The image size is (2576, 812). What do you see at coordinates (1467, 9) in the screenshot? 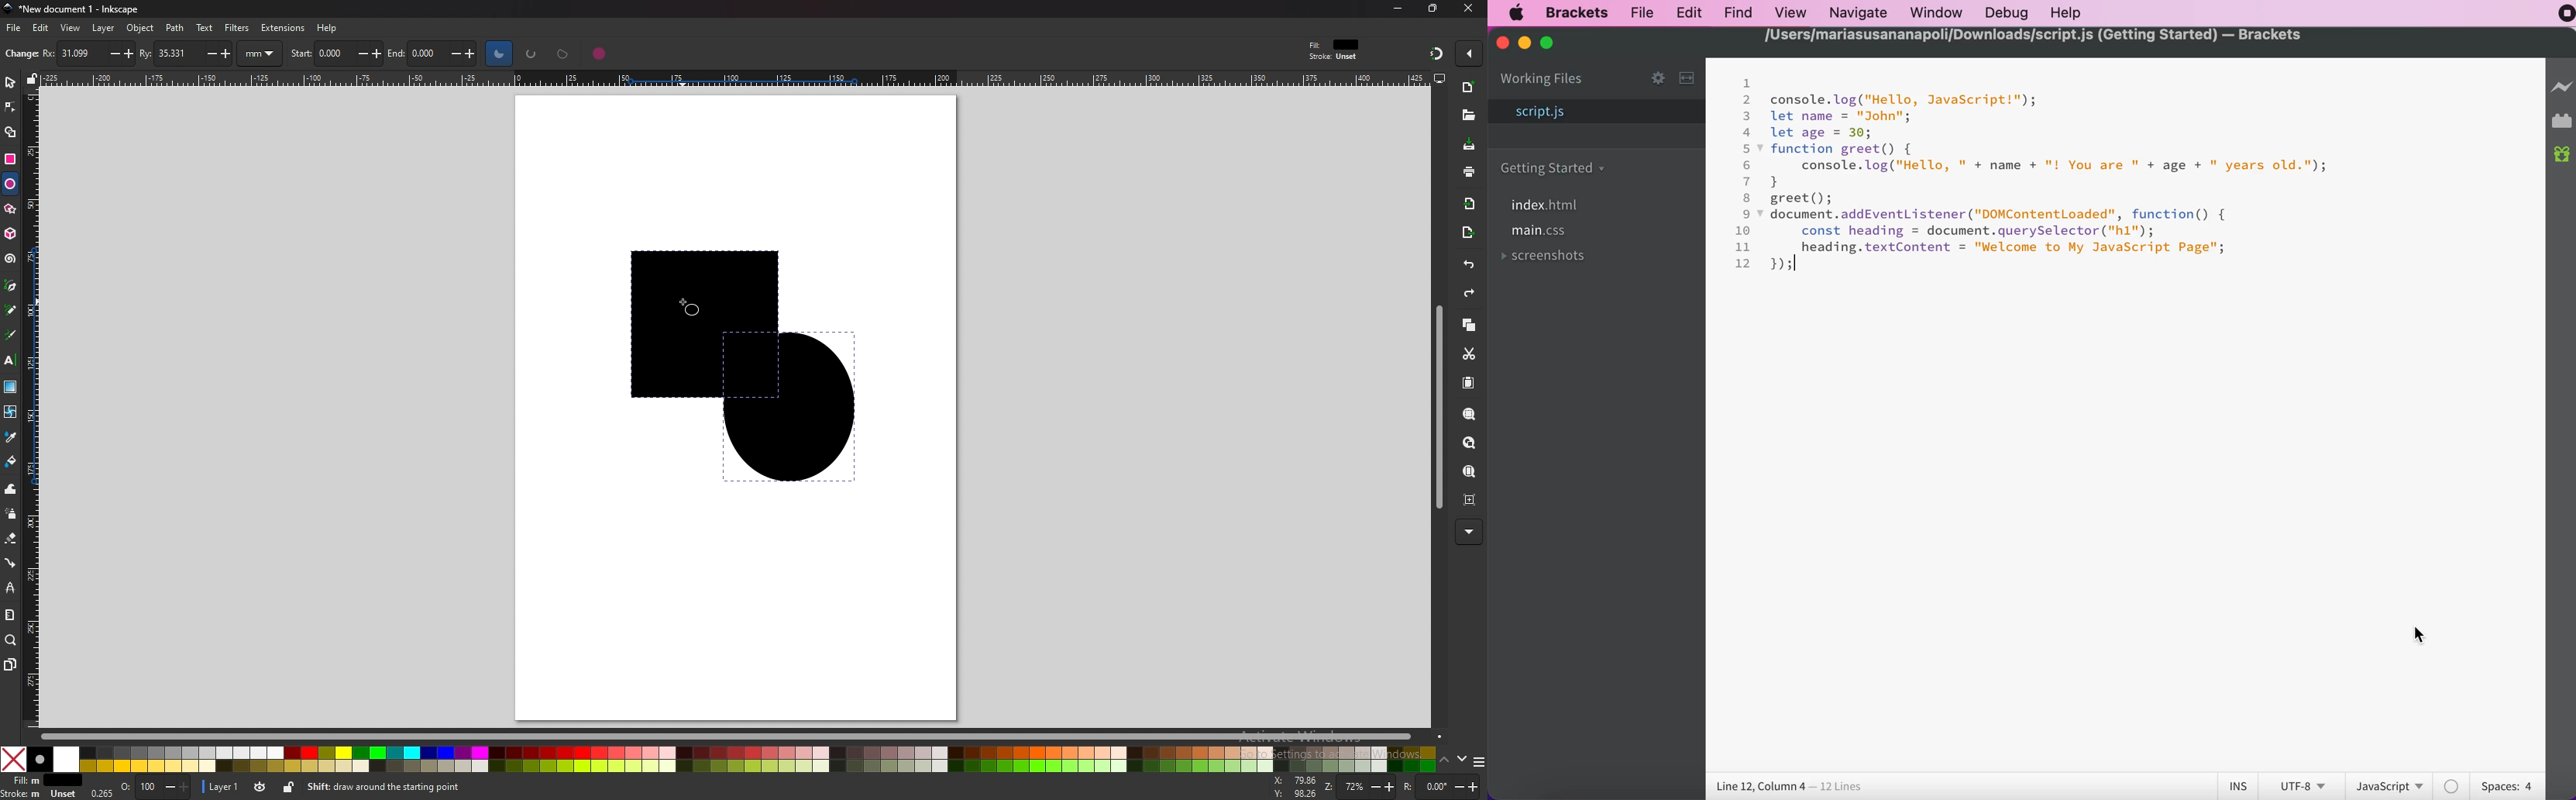
I see `close` at bounding box center [1467, 9].